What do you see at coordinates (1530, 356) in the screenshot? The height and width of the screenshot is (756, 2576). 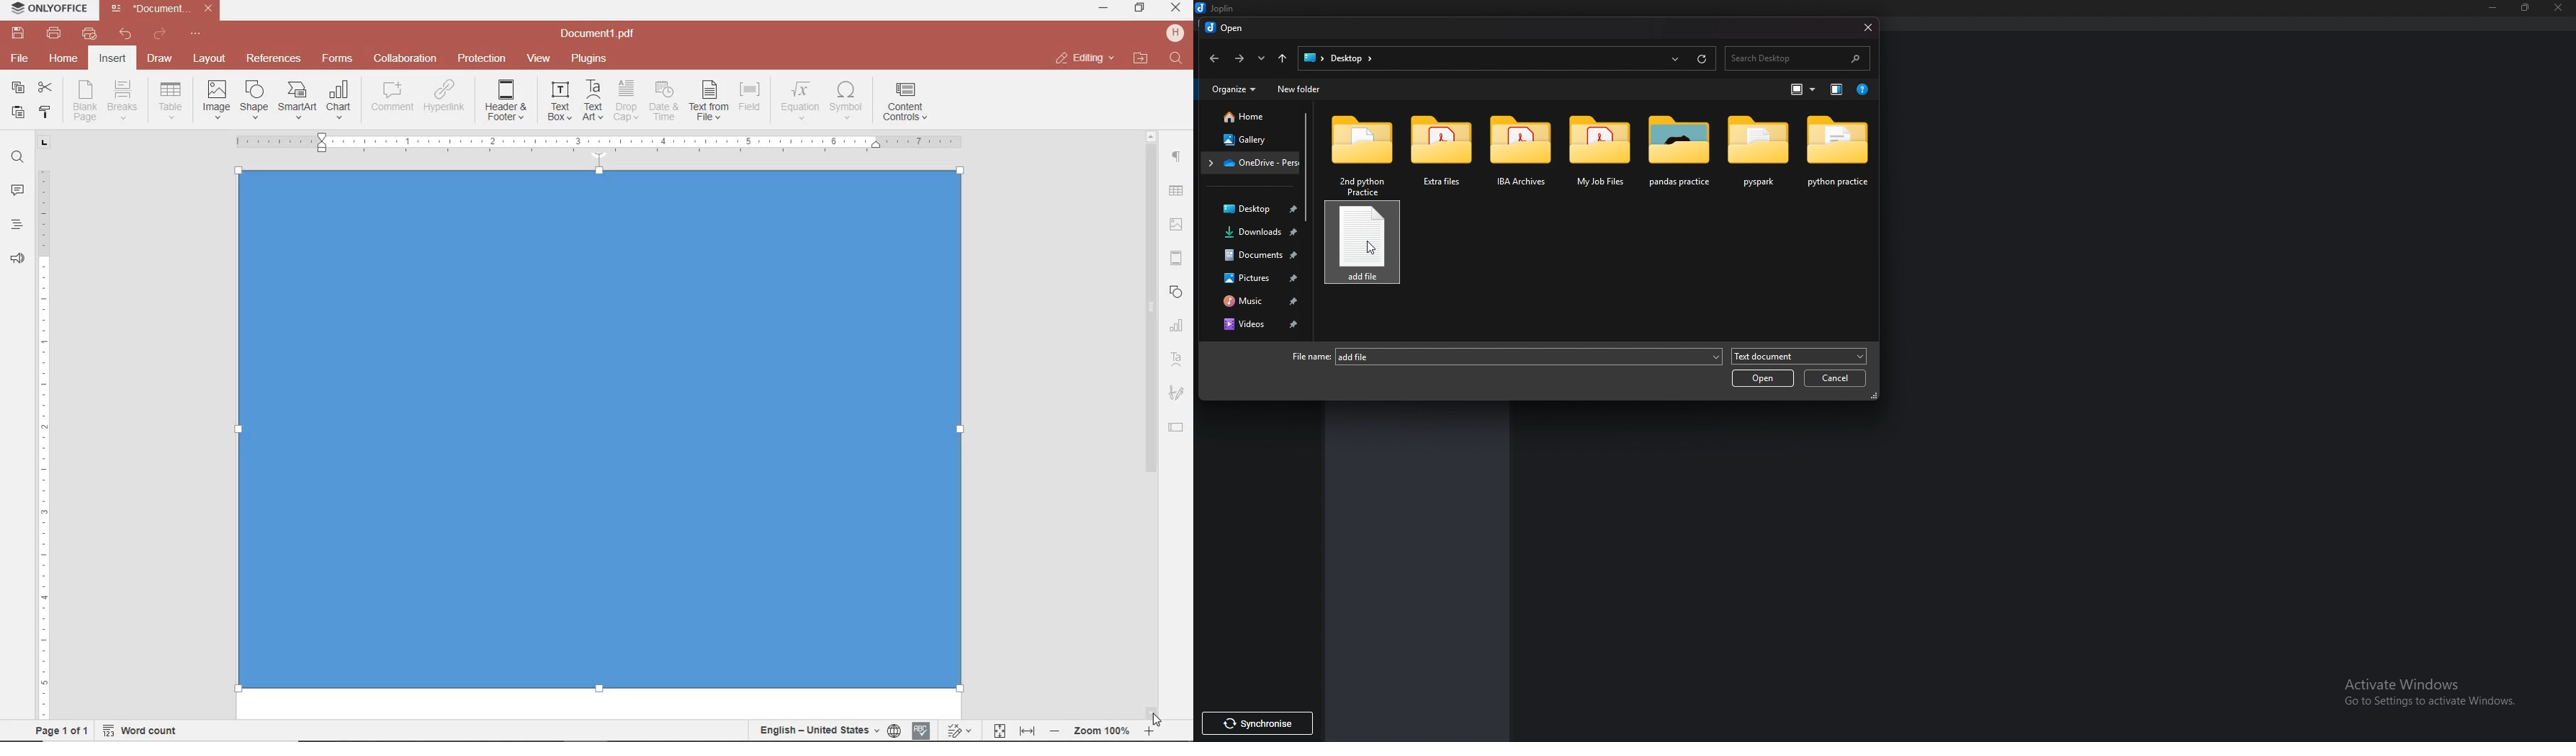 I see `add file` at bounding box center [1530, 356].